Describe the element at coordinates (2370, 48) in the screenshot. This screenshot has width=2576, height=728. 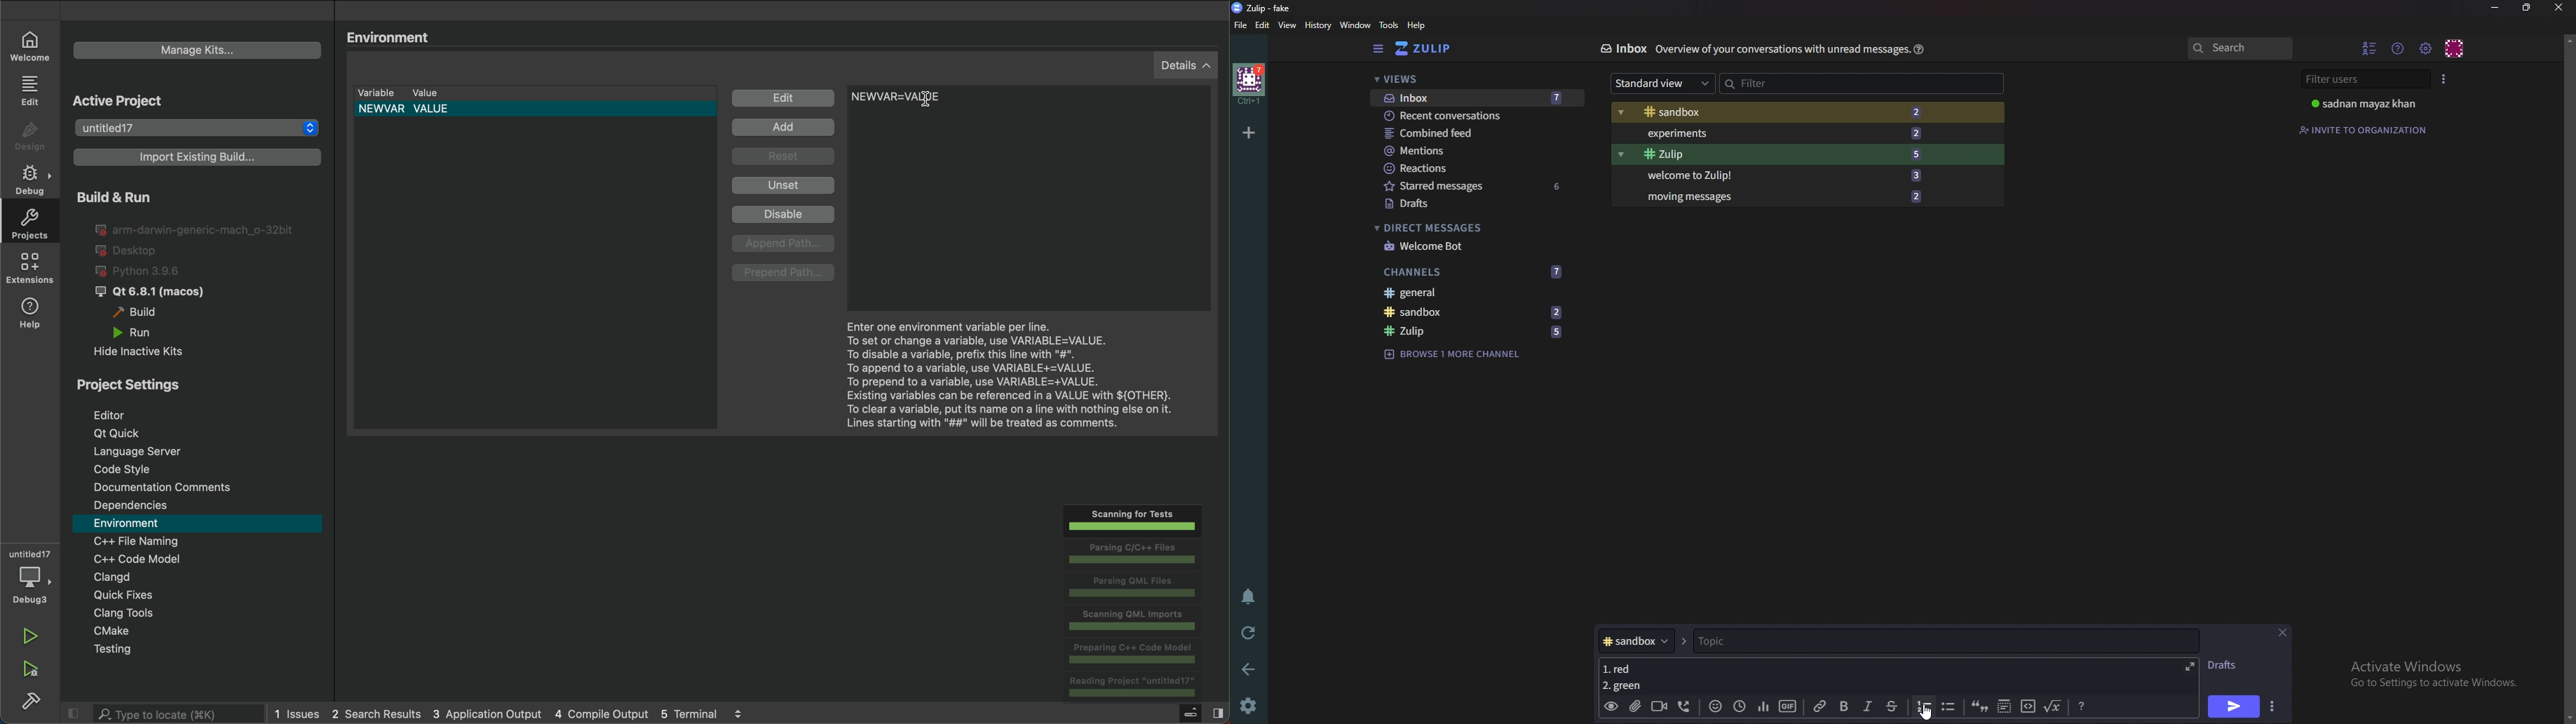
I see `hide User list` at that location.